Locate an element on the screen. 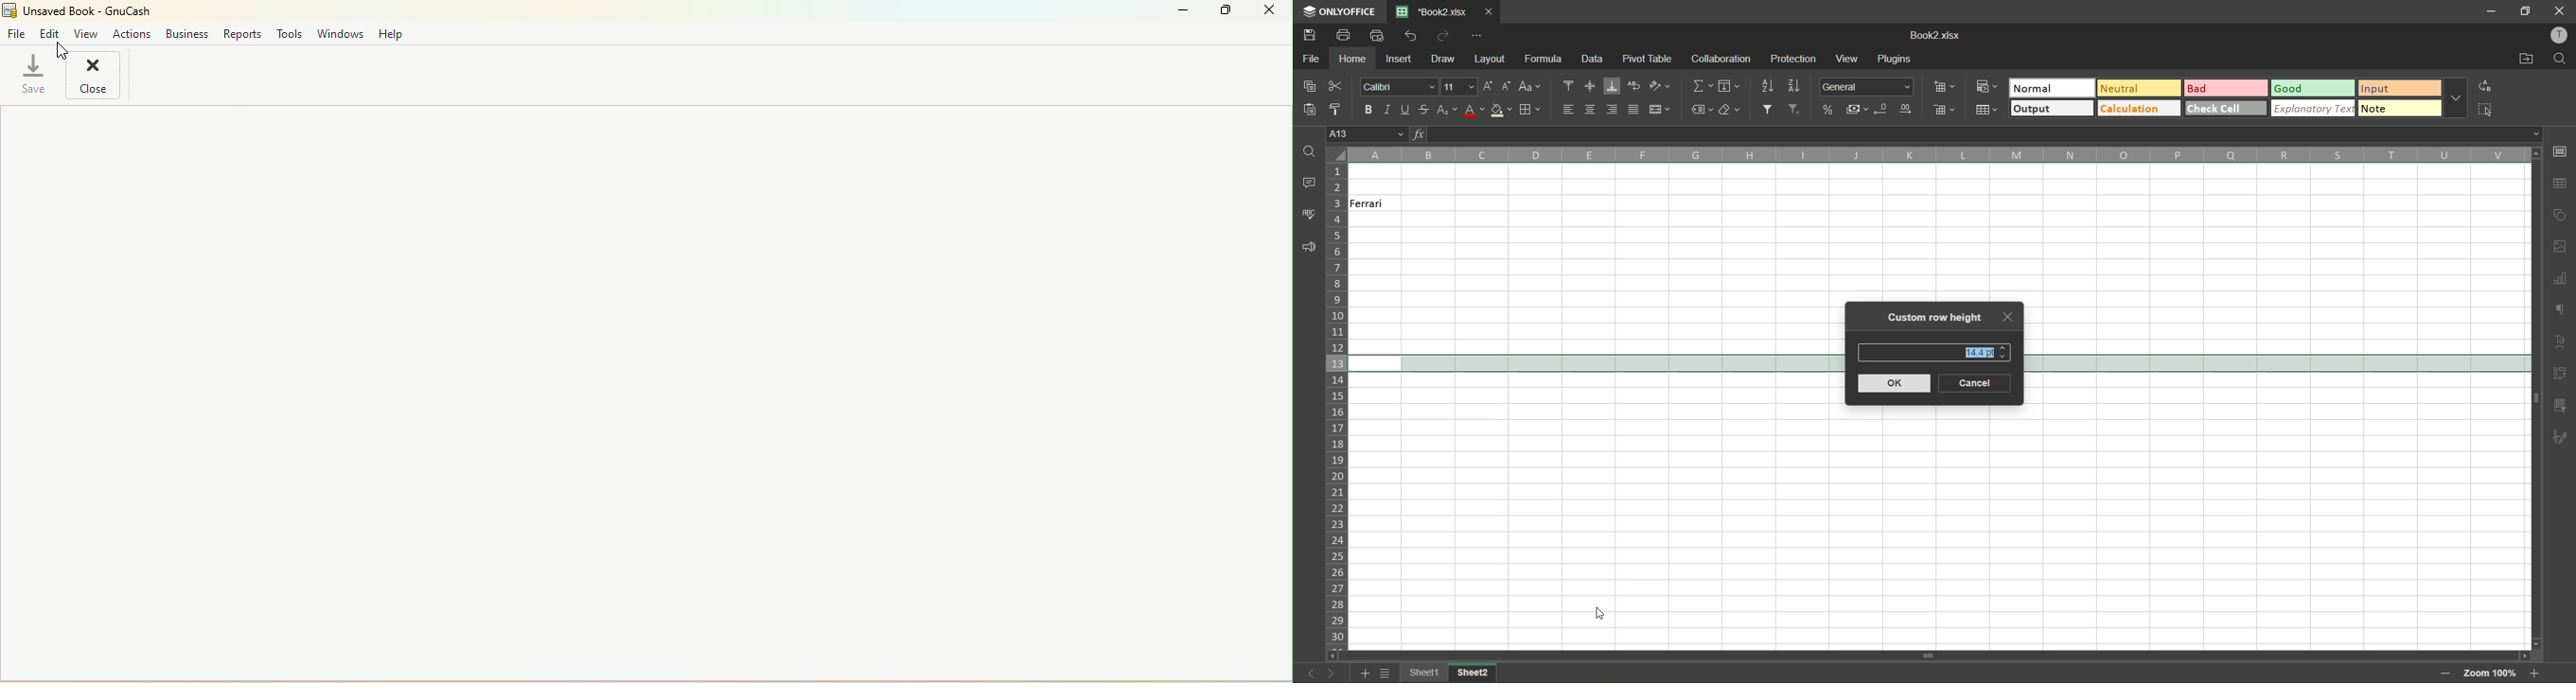 Image resolution: width=2576 pixels, height=700 pixels. Tools is located at coordinates (291, 34).